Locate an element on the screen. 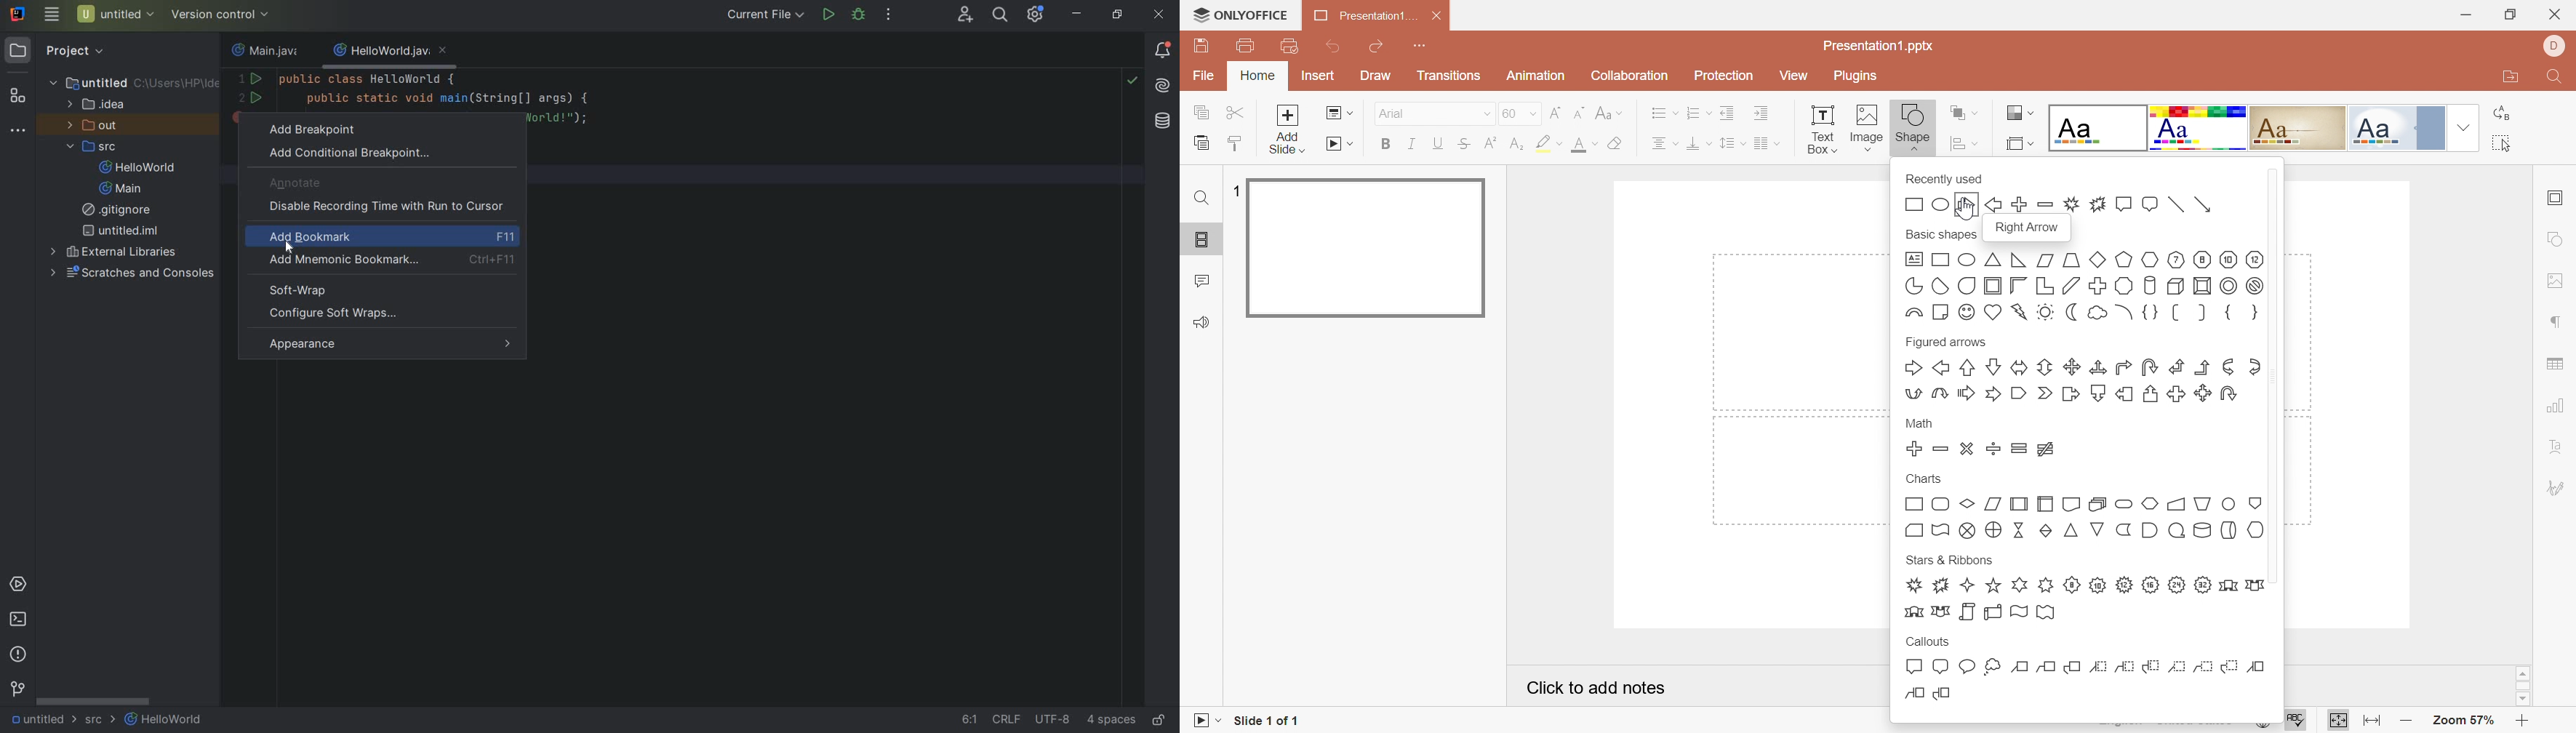 The height and width of the screenshot is (756, 2576). 1 is located at coordinates (1233, 191).